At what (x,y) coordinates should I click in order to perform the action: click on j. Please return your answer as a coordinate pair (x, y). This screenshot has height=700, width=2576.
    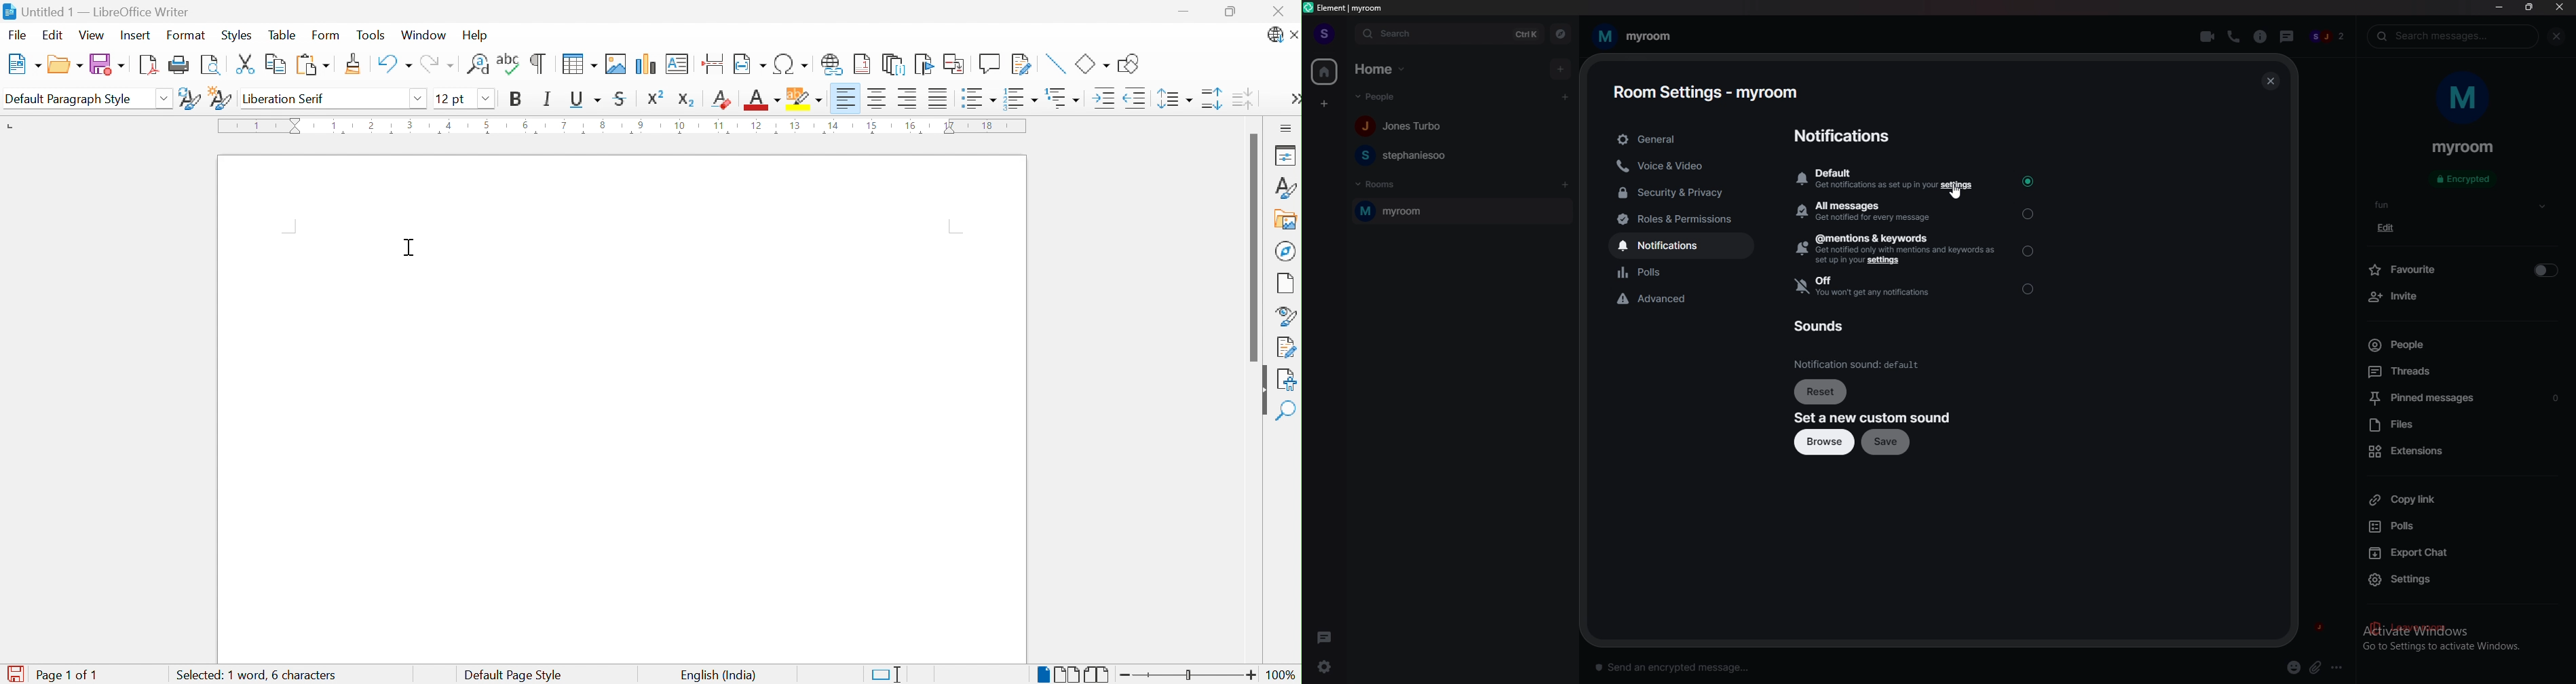
    Looking at the image, I should click on (2319, 624).